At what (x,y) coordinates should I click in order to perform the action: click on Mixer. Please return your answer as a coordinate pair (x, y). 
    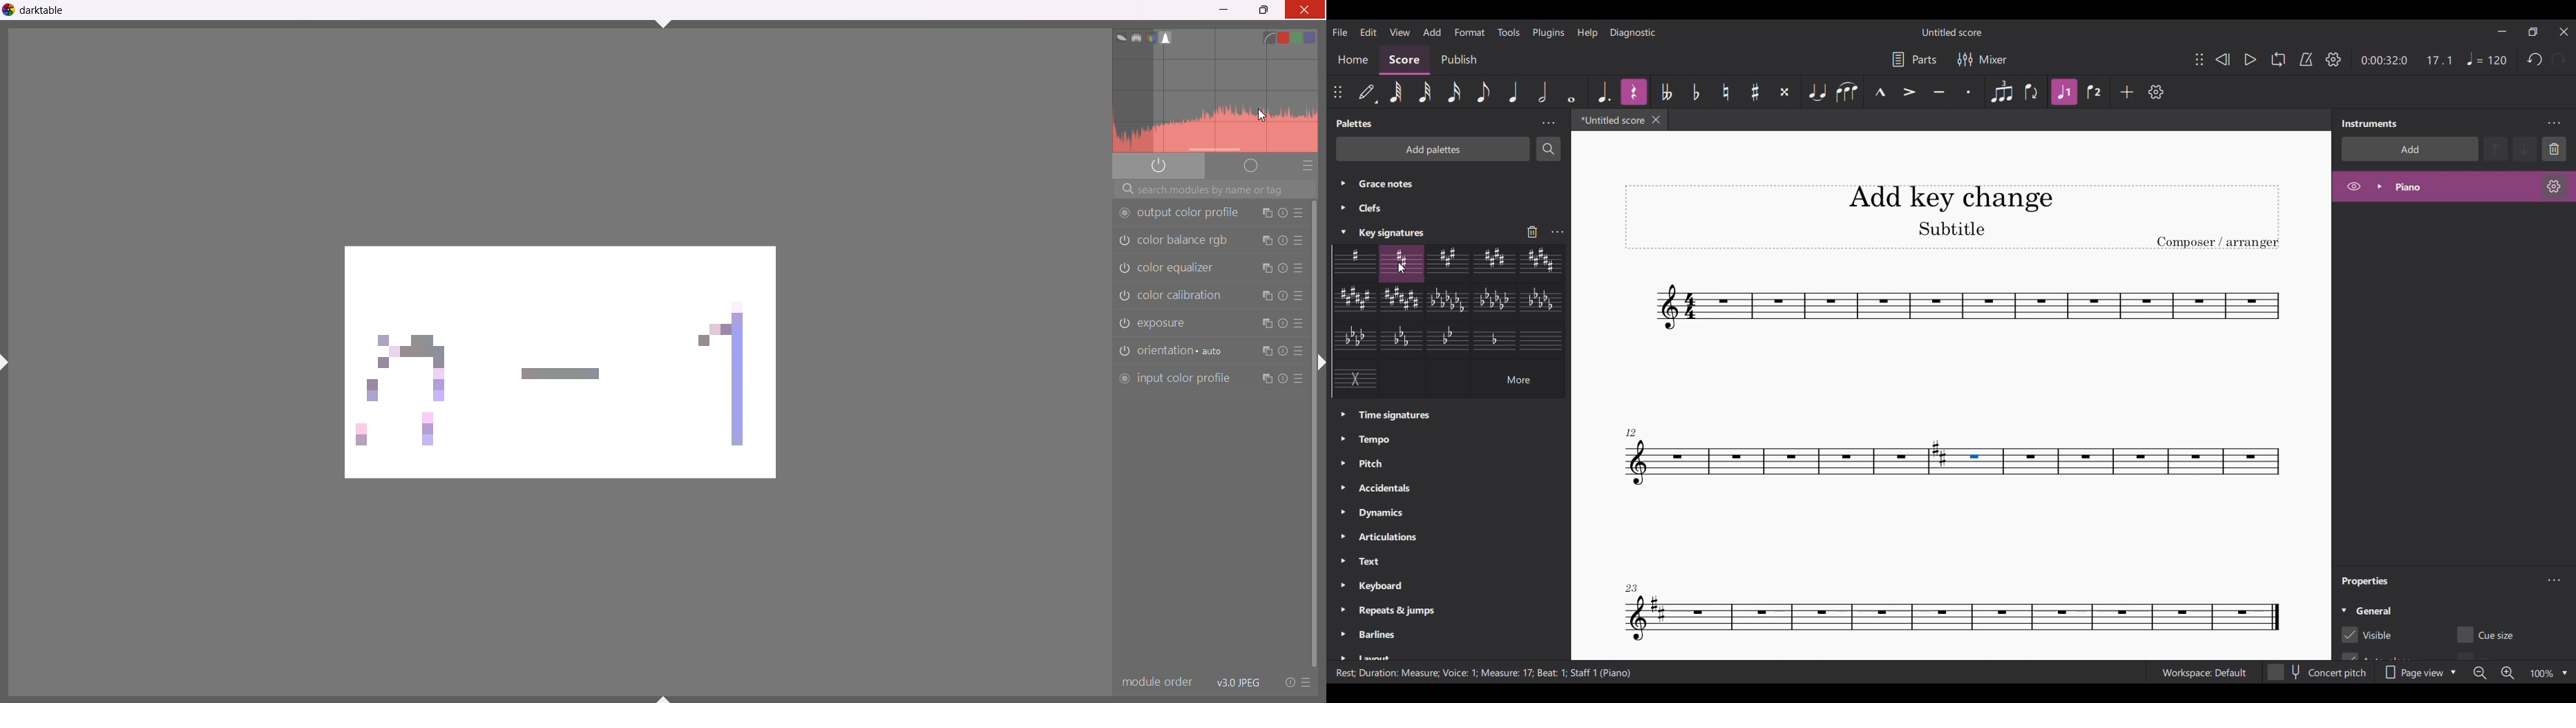
    Looking at the image, I should click on (1981, 59).